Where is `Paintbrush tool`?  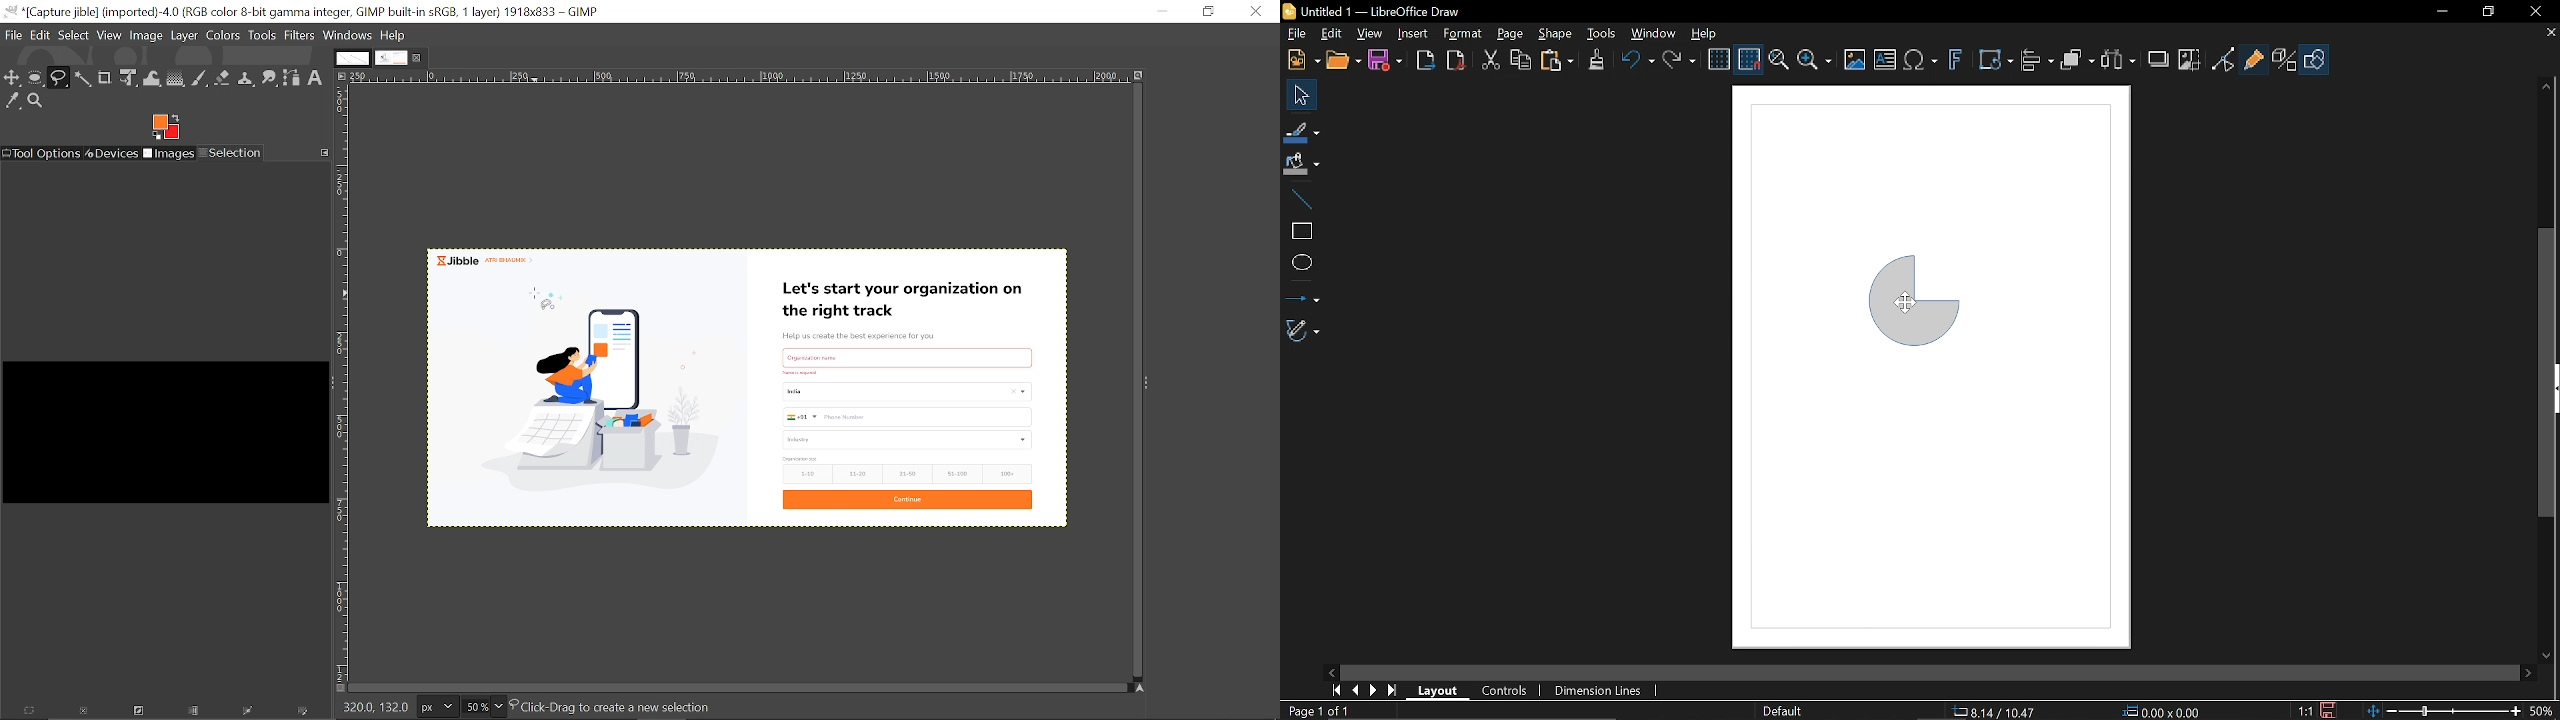
Paintbrush tool is located at coordinates (200, 79).